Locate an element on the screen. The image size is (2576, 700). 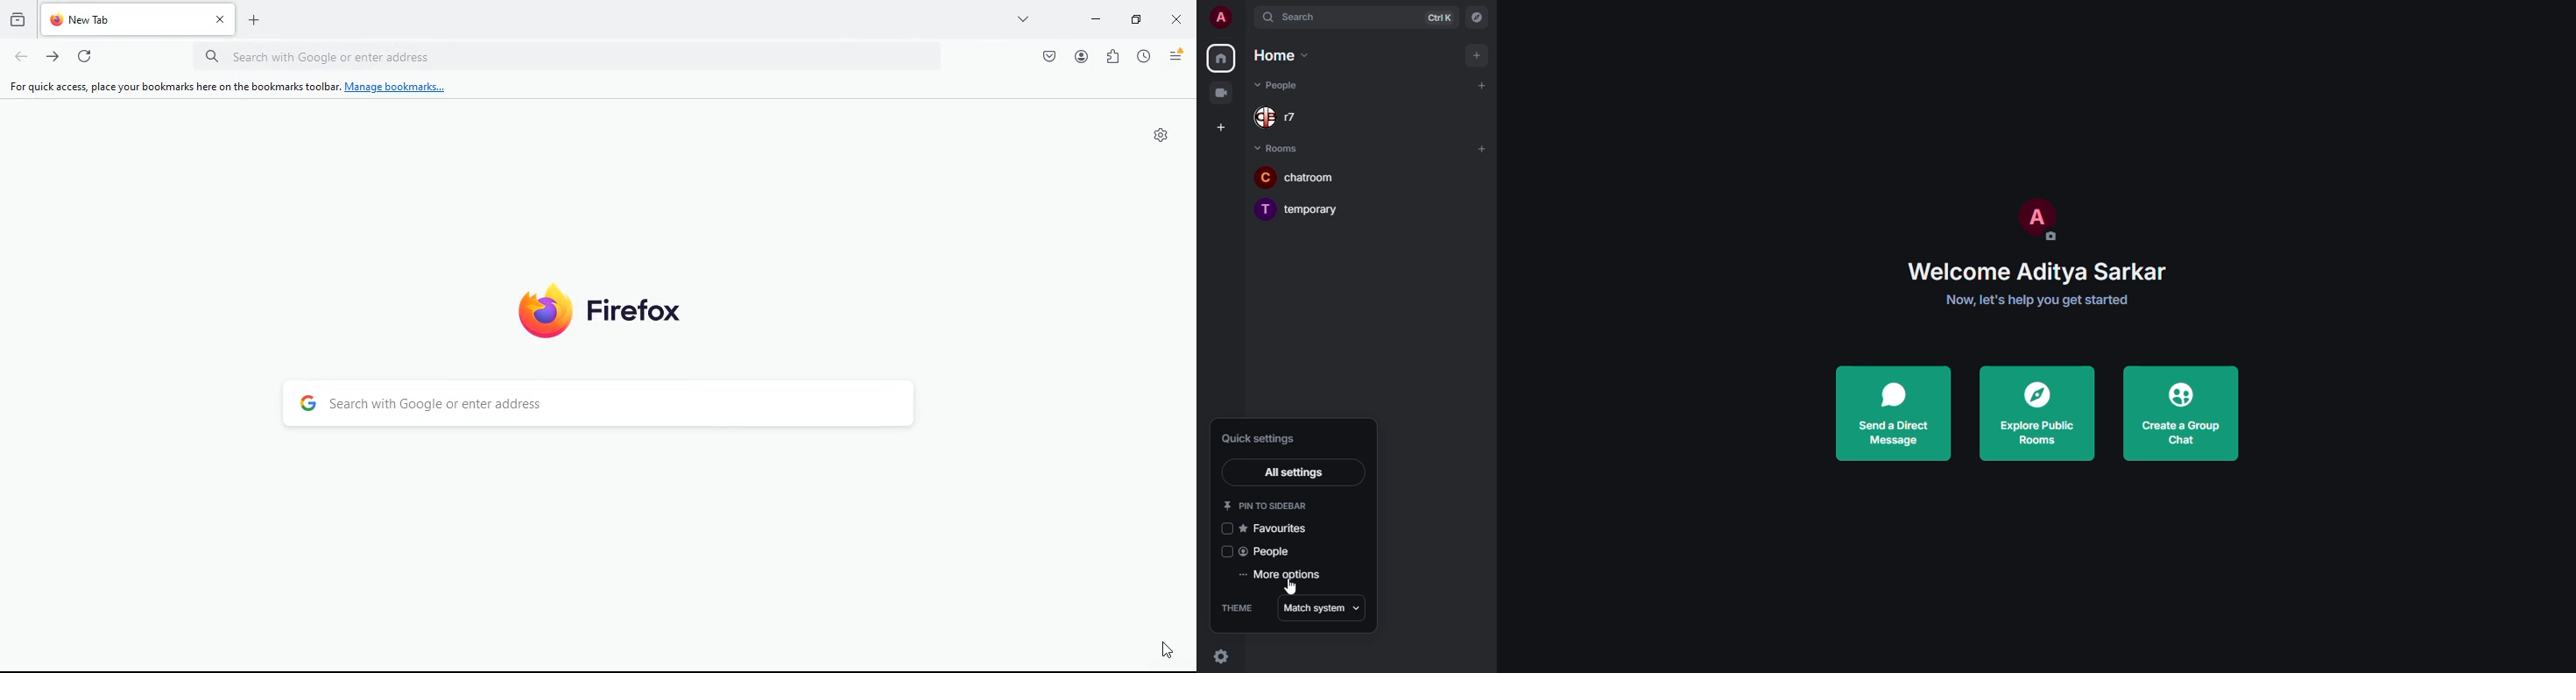
click to enable is located at coordinates (1225, 530).